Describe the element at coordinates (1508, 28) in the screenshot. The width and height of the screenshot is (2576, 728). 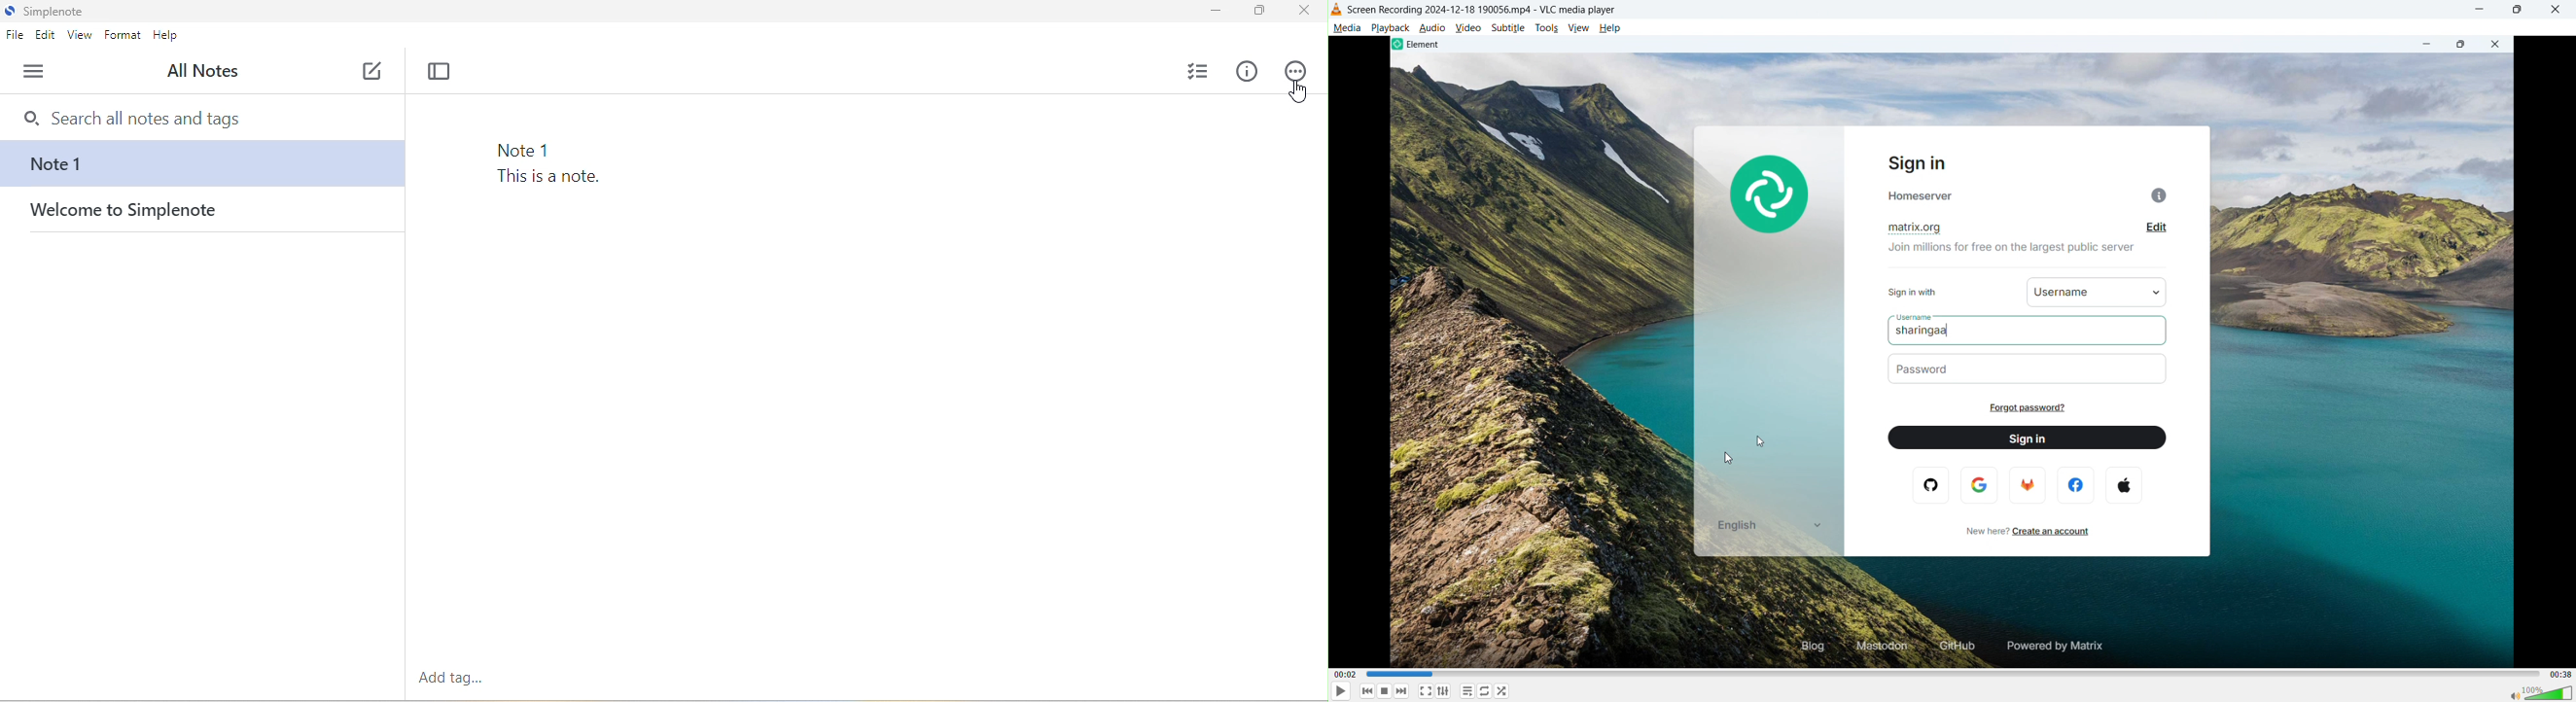
I see `Subtitle ` at that location.